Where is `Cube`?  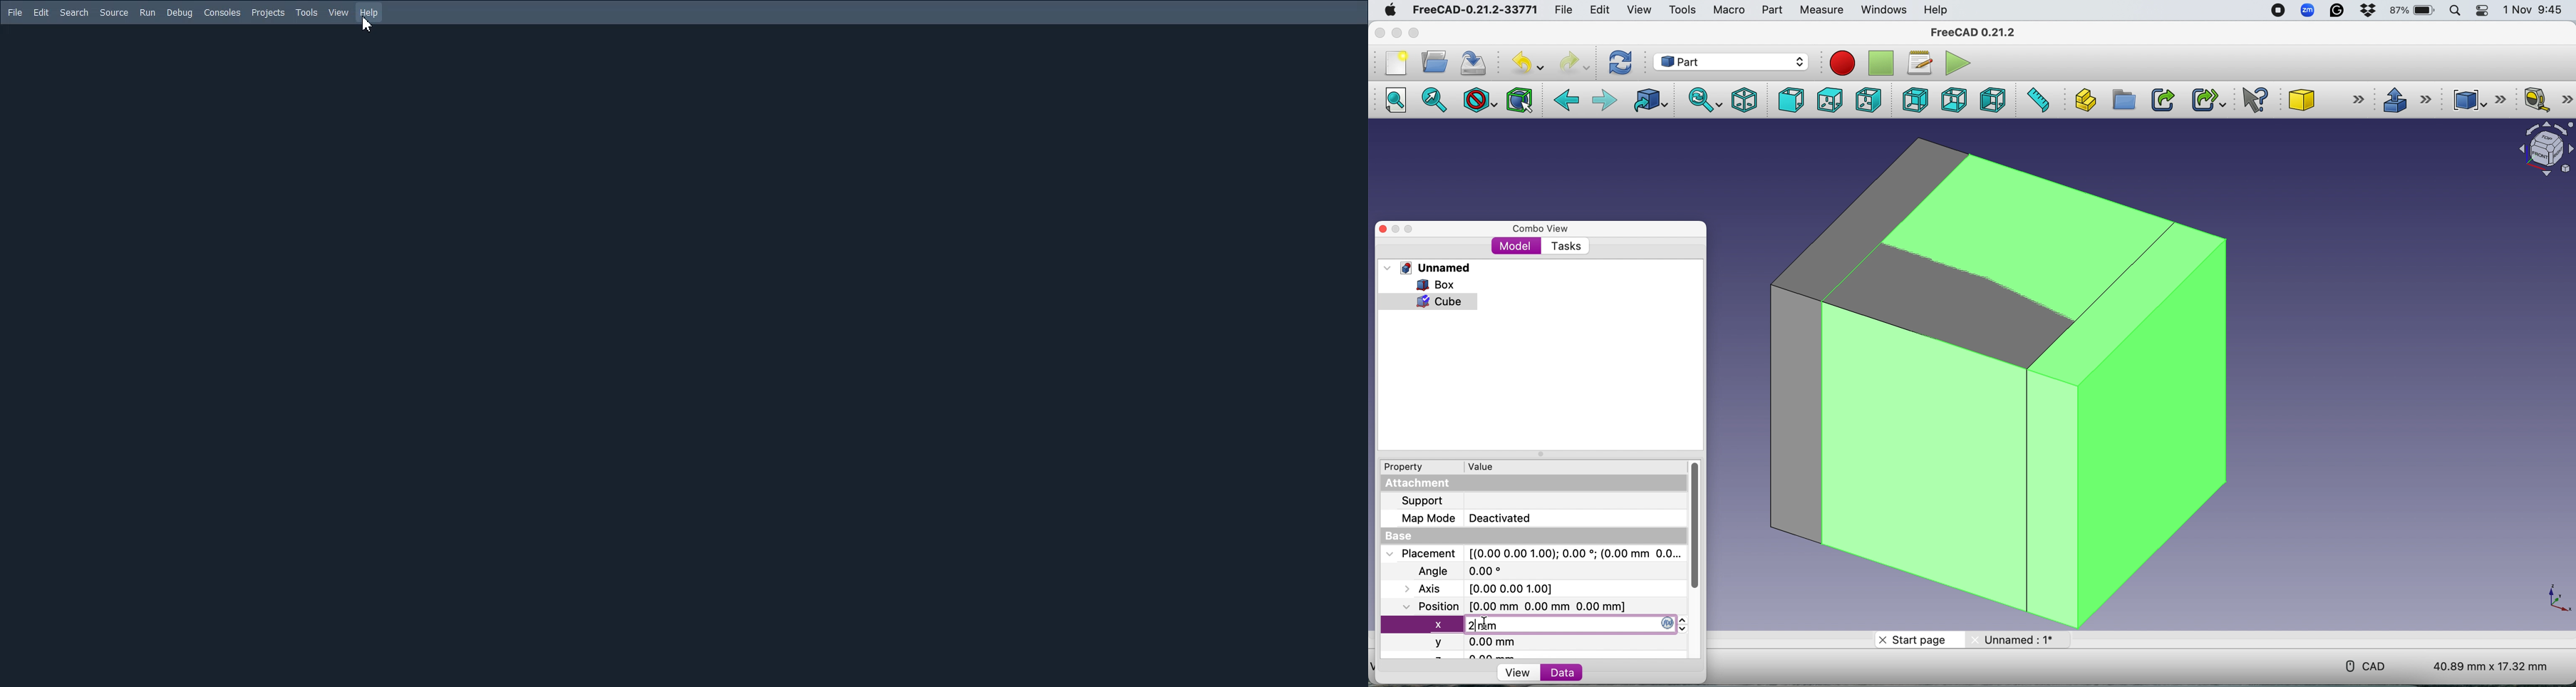 Cube is located at coordinates (2324, 100).